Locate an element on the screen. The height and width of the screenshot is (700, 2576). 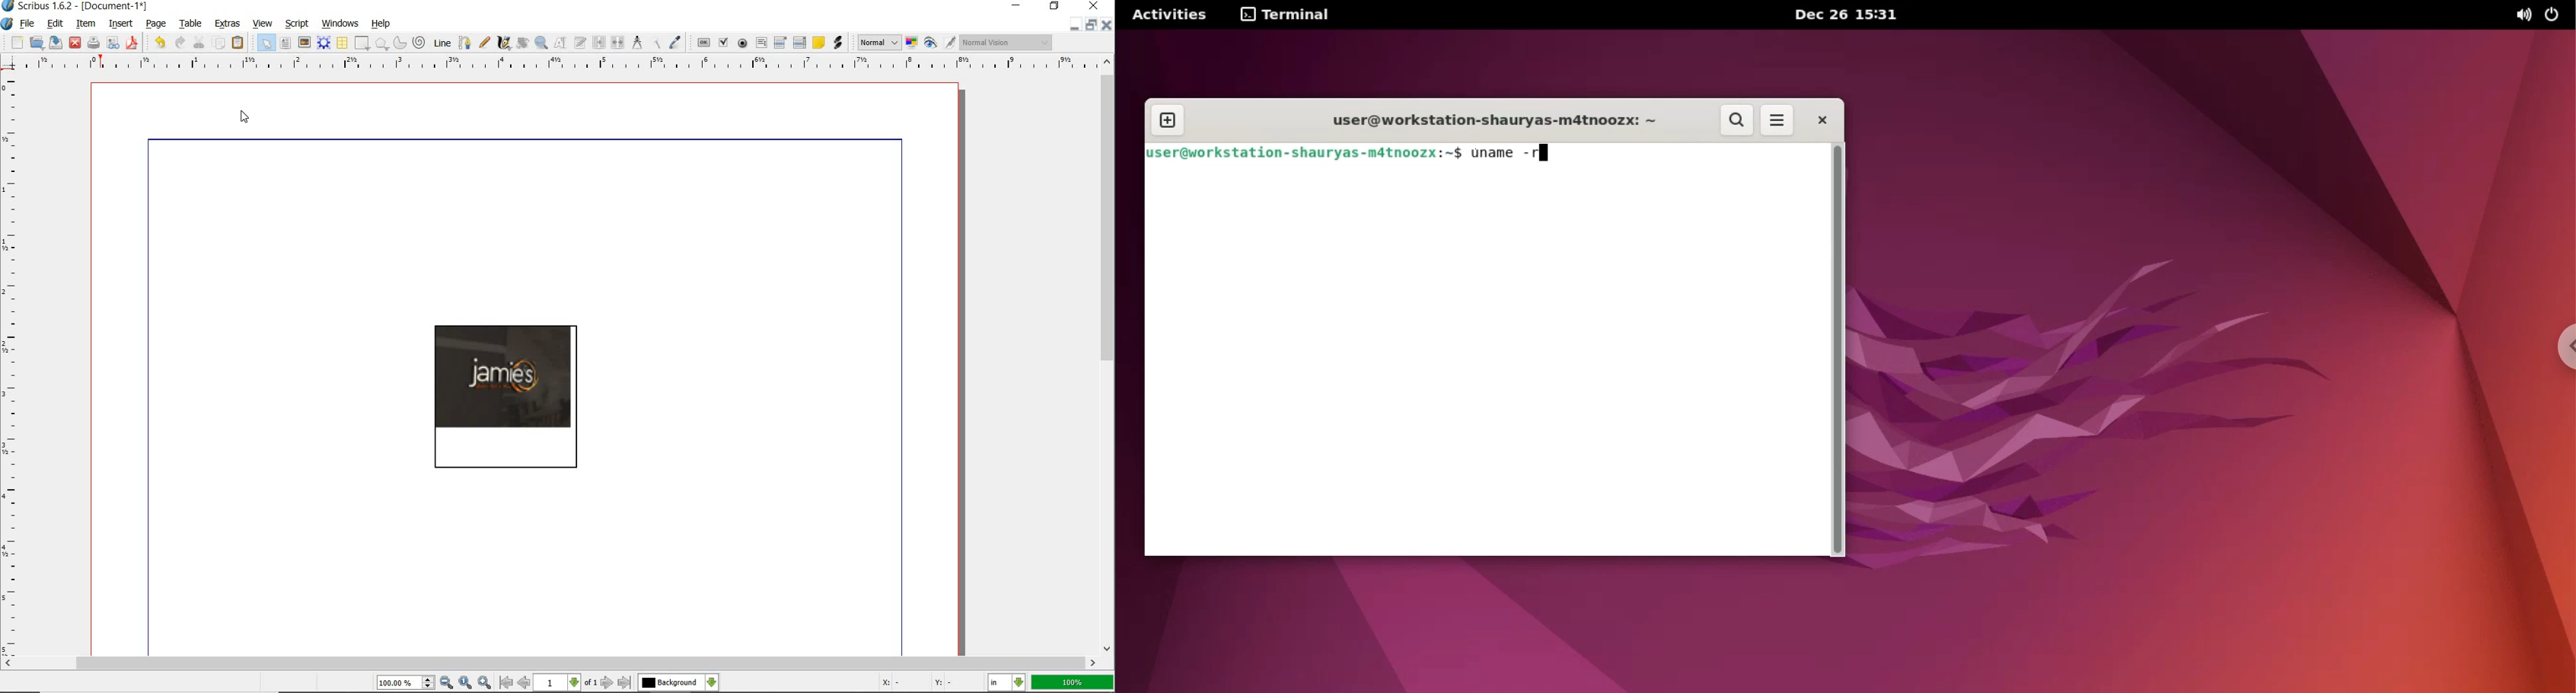
copy is located at coordinates (221, 44).